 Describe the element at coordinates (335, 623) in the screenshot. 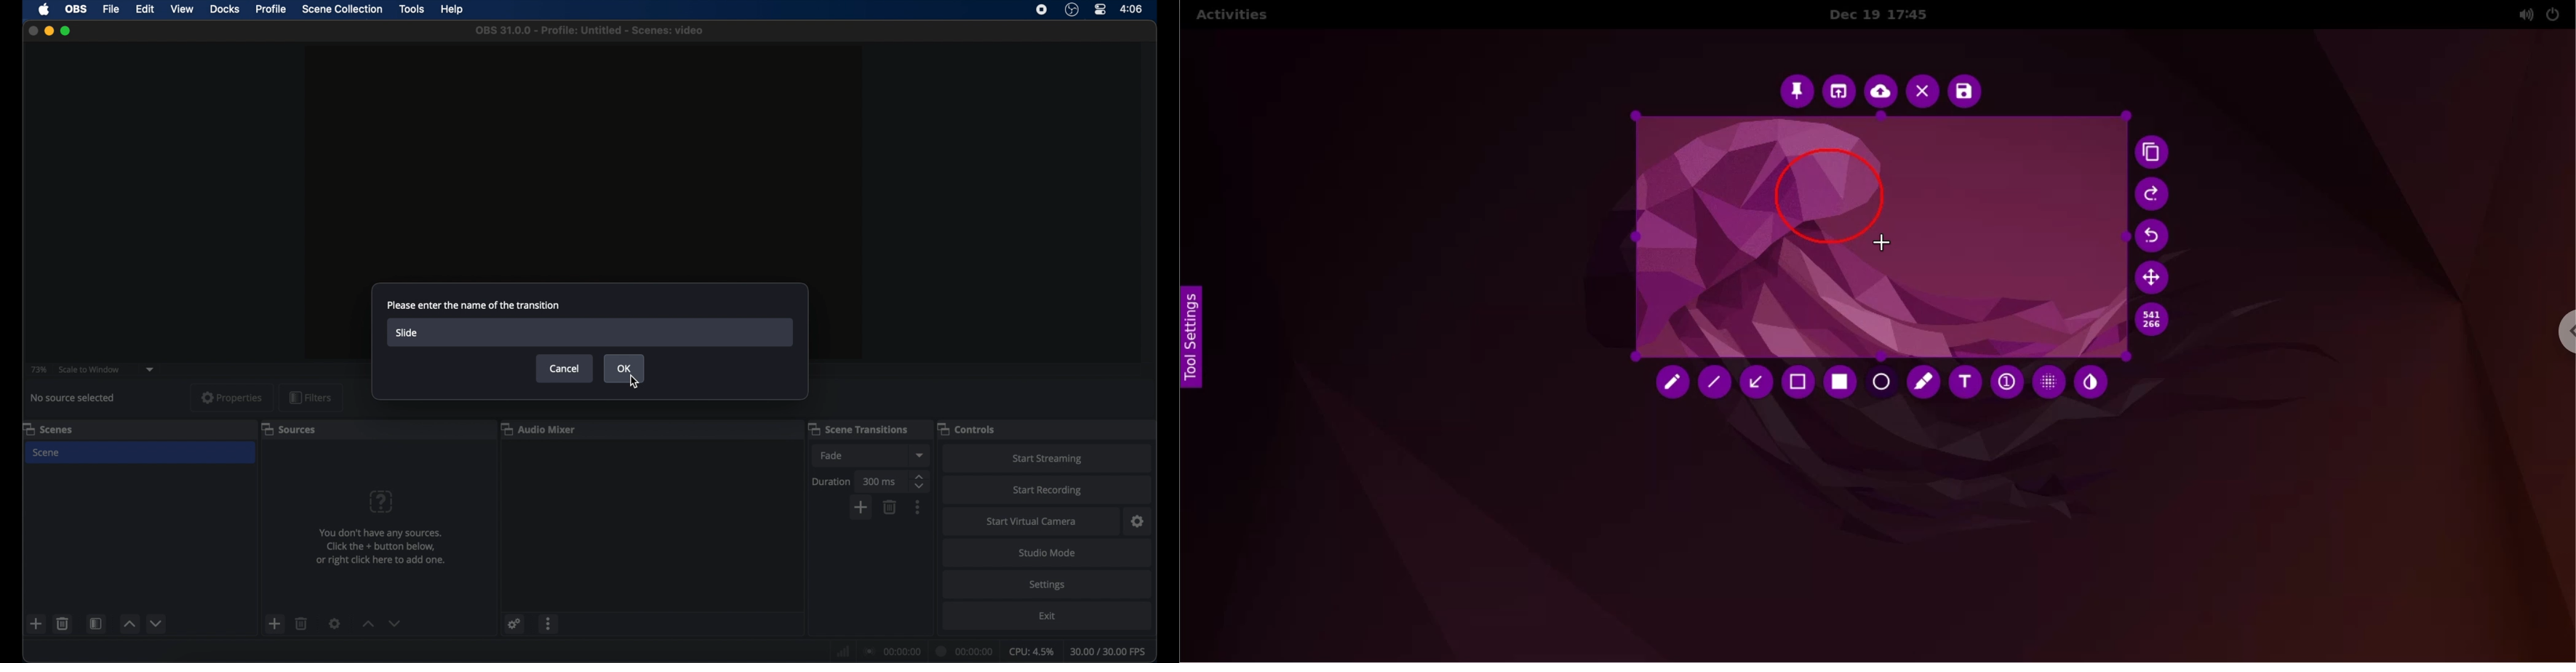

I see `settings` at that location.